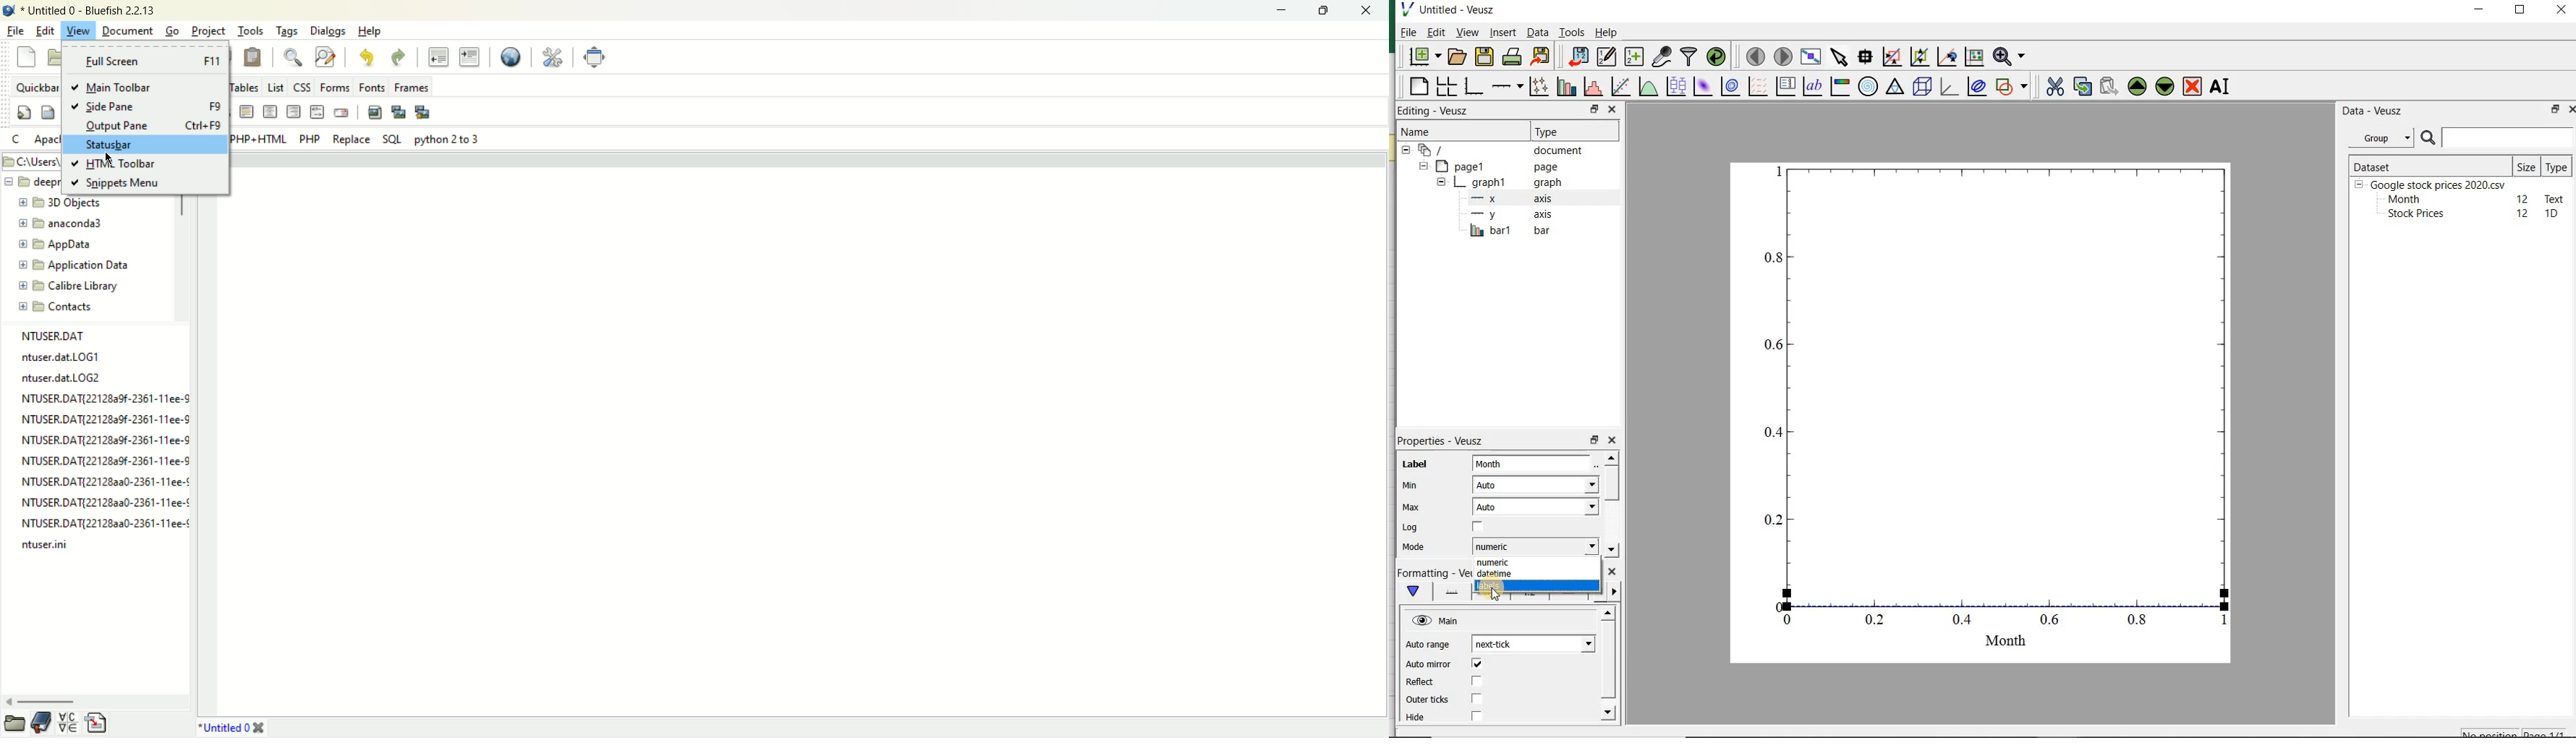 The image size is (2576, 756). Describe the element at coordinates (1612, 573) in the screenshot. I see `close` at that location.